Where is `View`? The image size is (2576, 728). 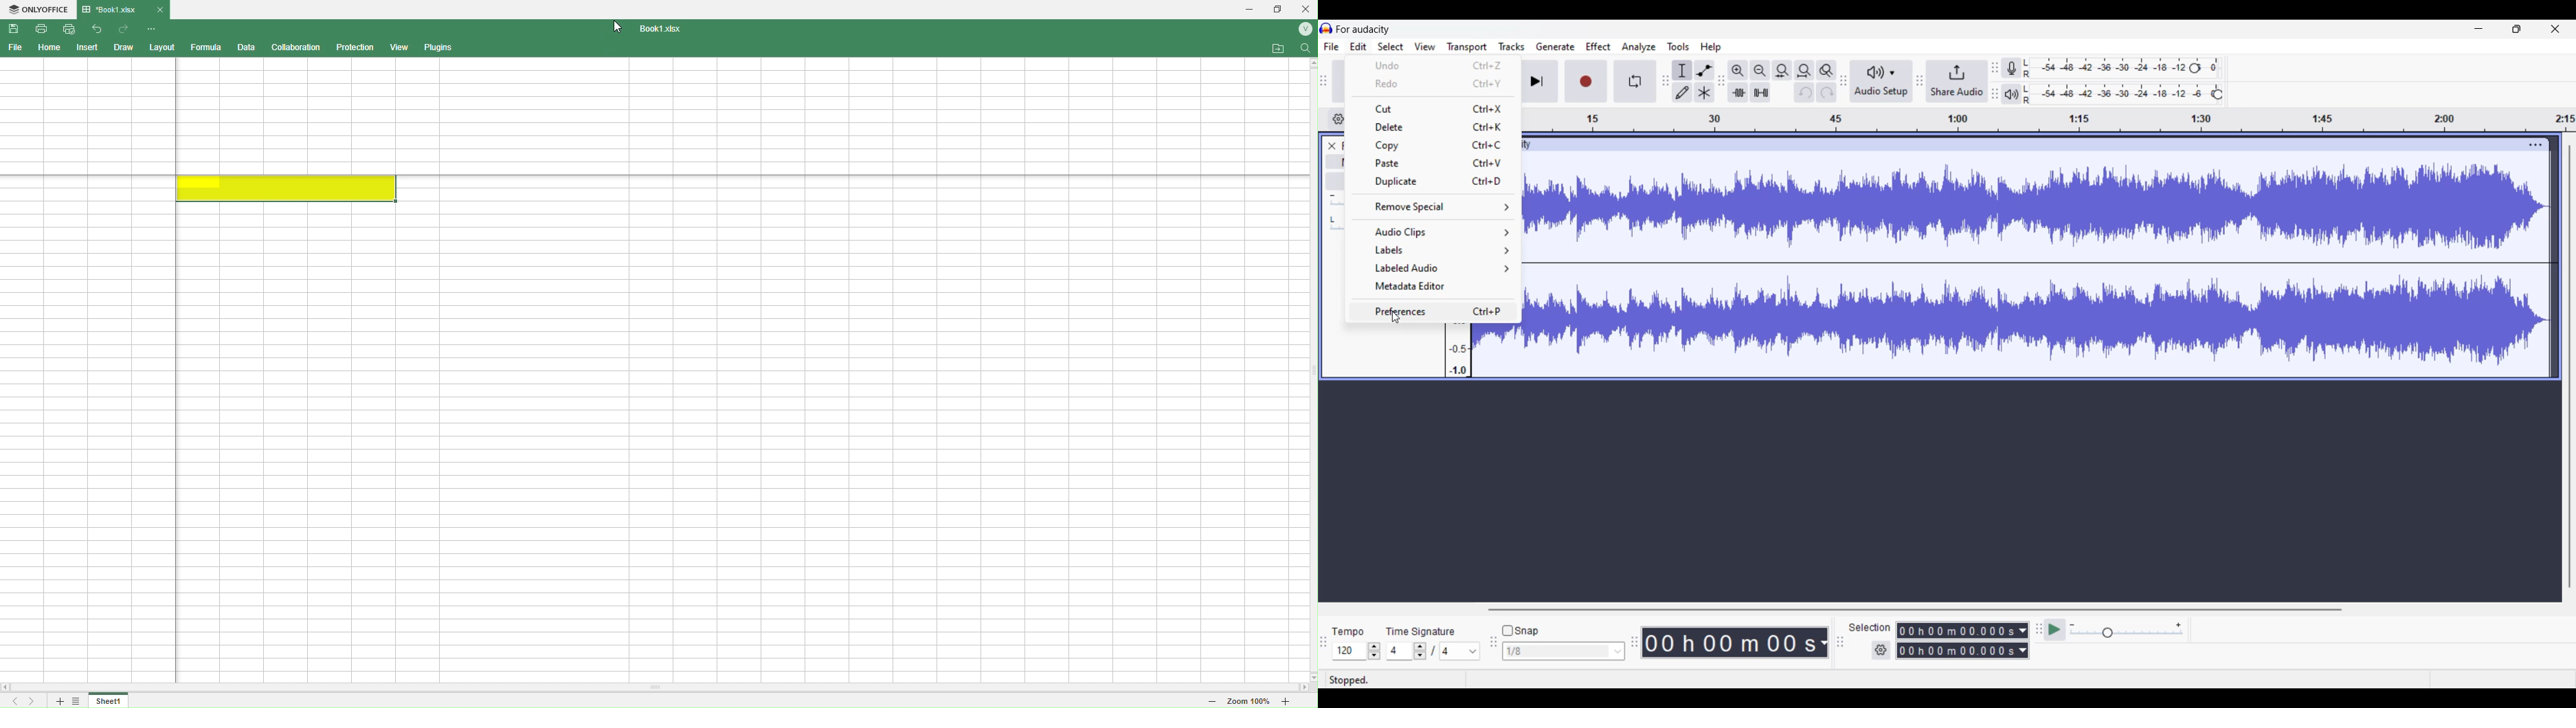
View is located at coordinates (399, 46).